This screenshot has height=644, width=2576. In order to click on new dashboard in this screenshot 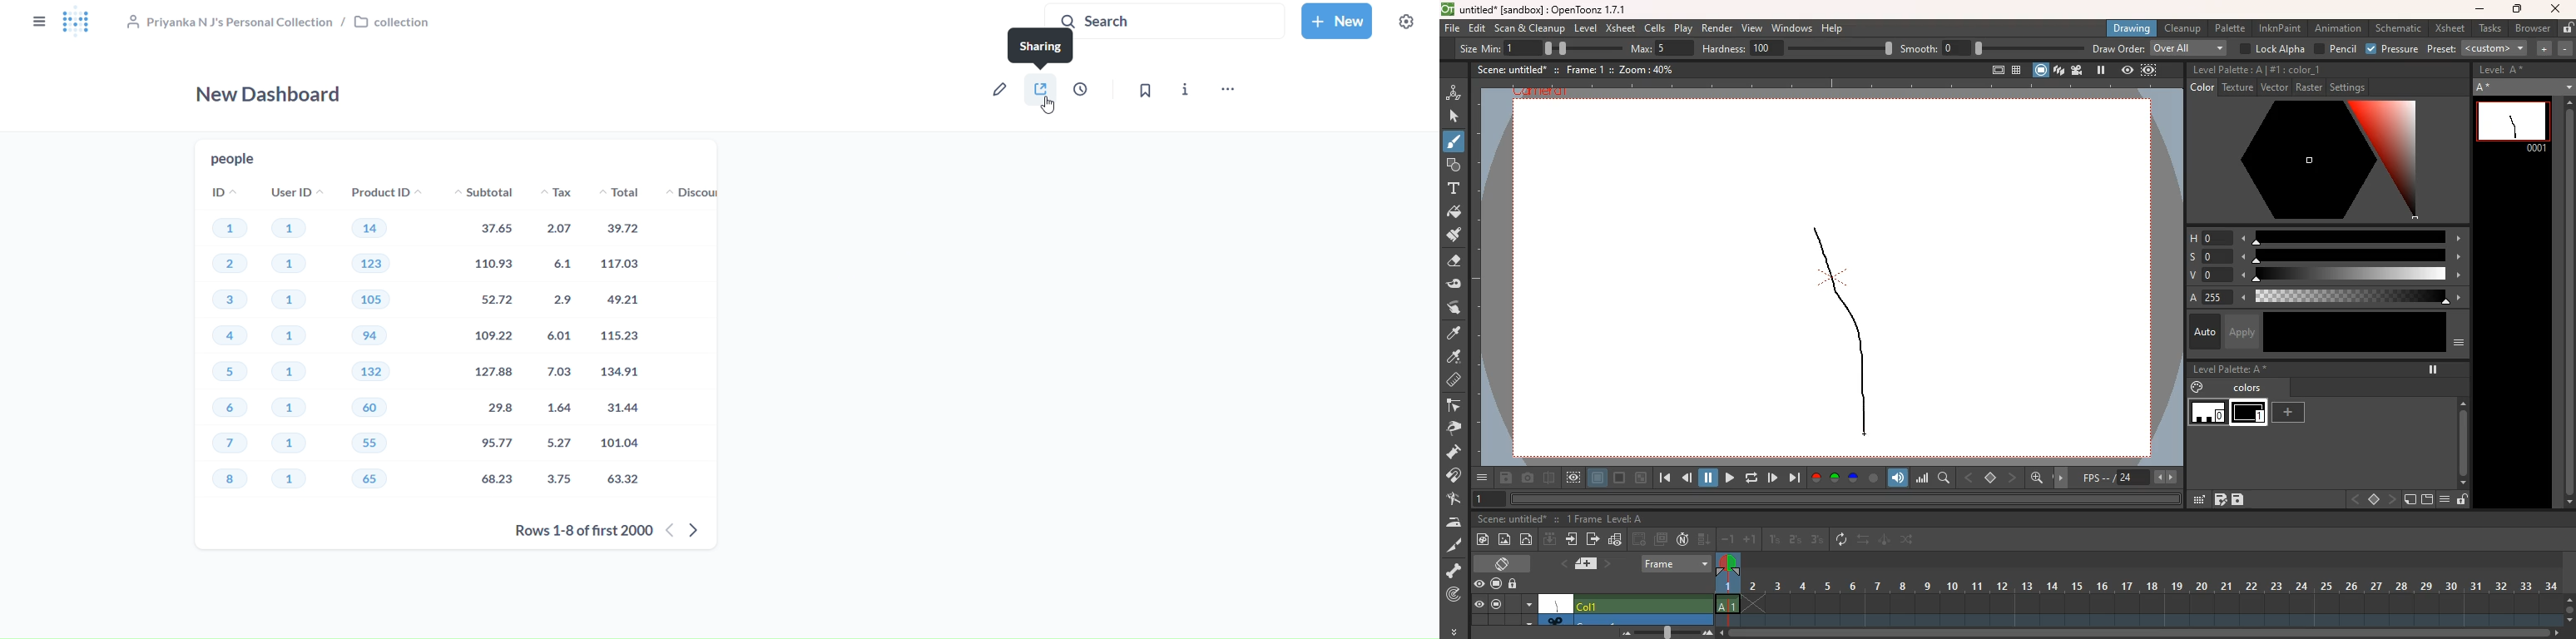, I will do `click(272, 96)`.